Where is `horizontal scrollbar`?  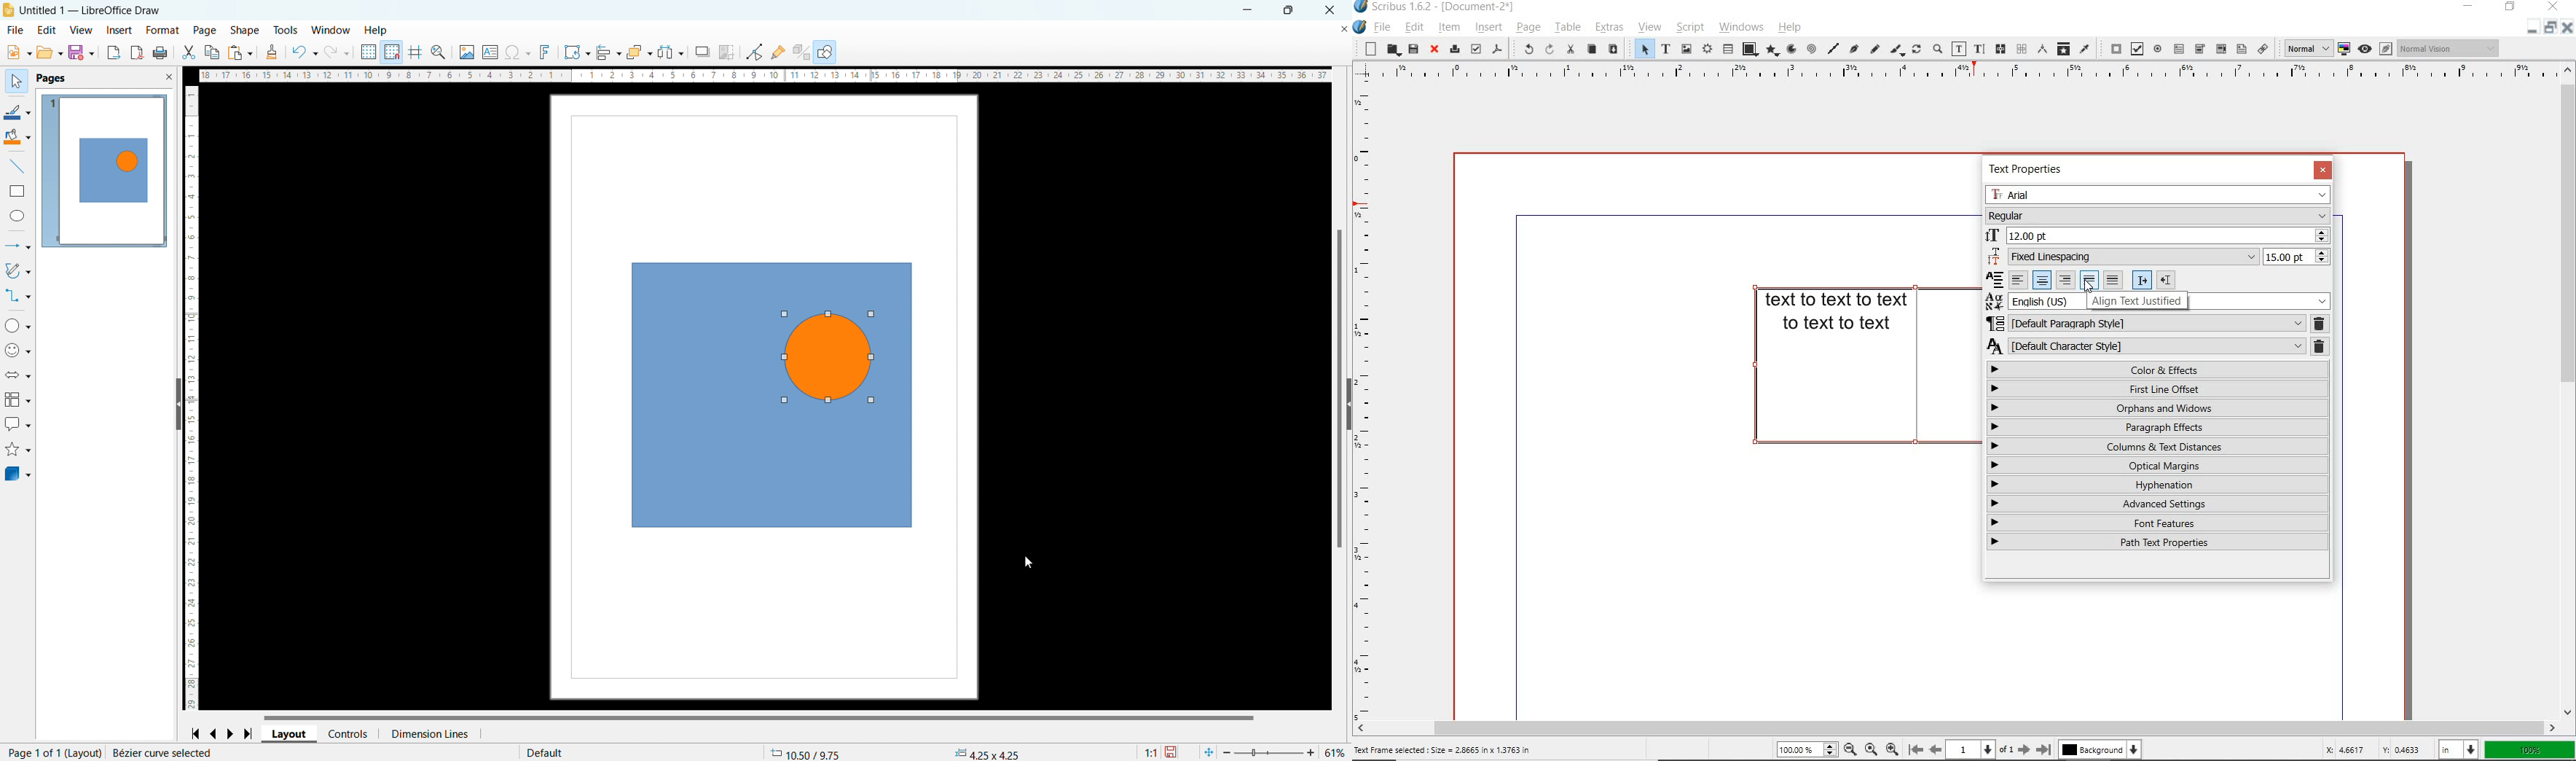 horizontal scrollbar is located at coordinates (758, 717).